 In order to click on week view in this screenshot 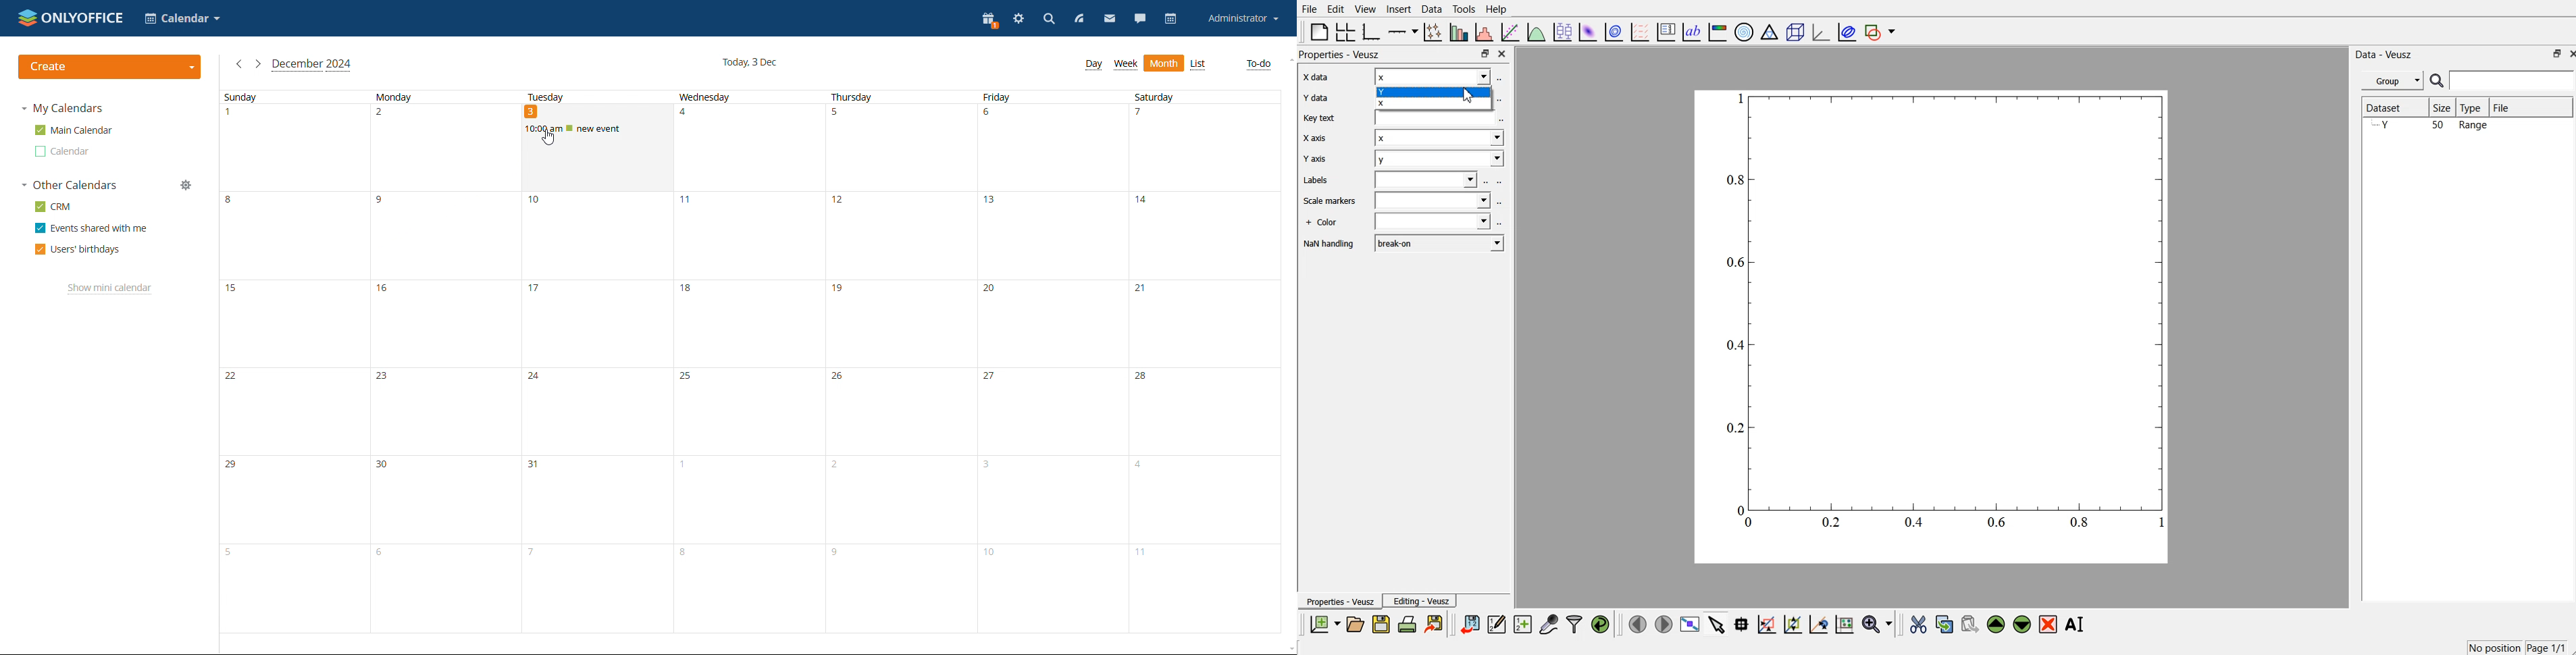, I will do `click(1125, 65)`.